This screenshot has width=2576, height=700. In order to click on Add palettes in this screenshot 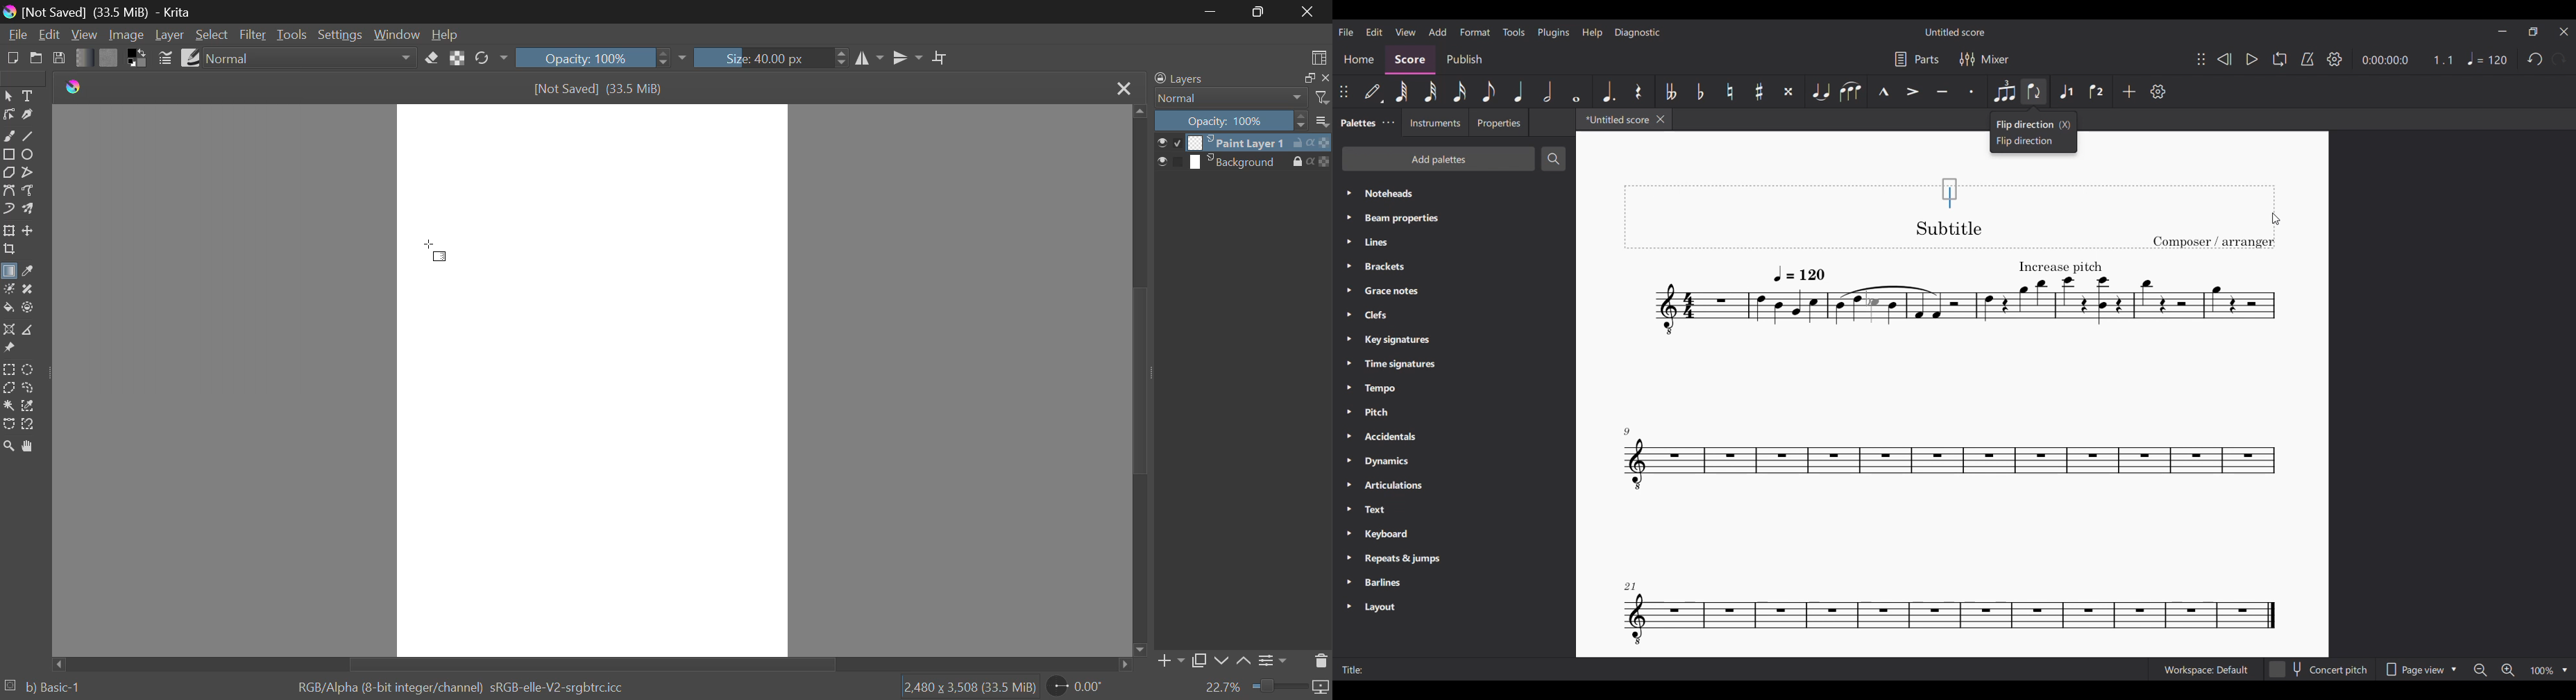, I will do `click(1439, 159)`.